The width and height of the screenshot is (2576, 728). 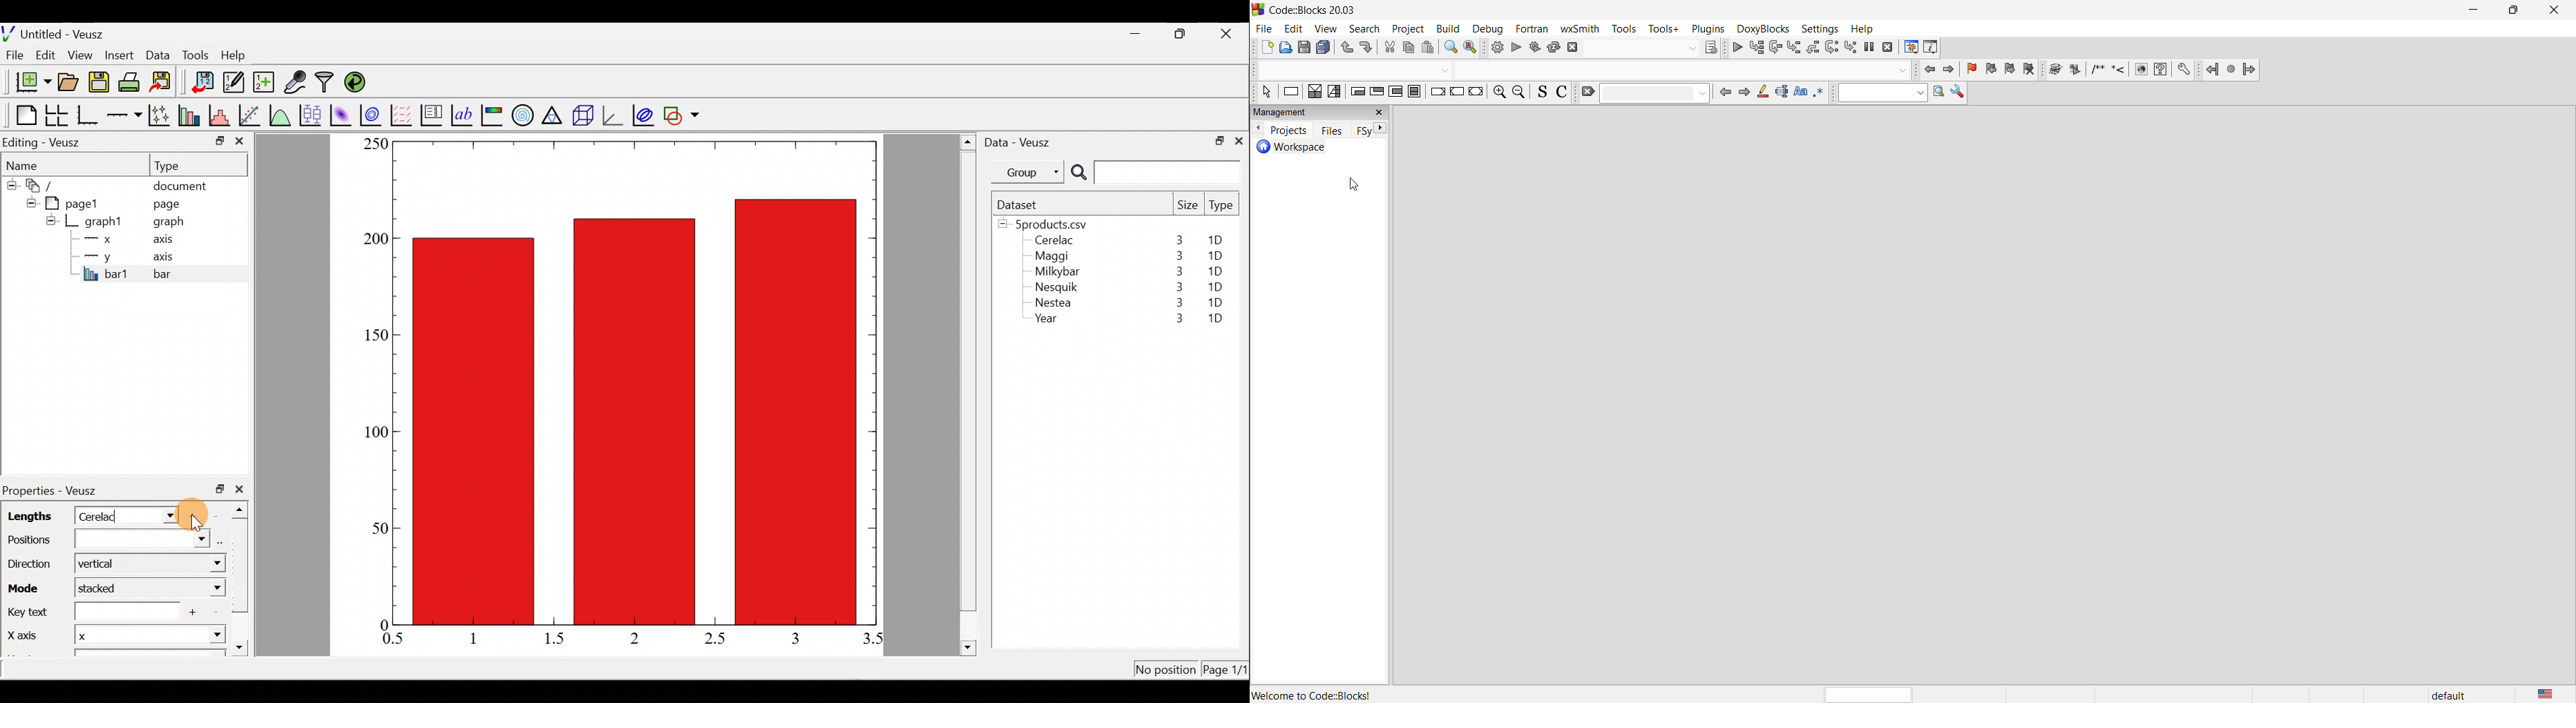 What do you see at coordinates (234, 83) in the screenshot?
I see `Edit and enter new datasets` at bounding box center [234, 83].